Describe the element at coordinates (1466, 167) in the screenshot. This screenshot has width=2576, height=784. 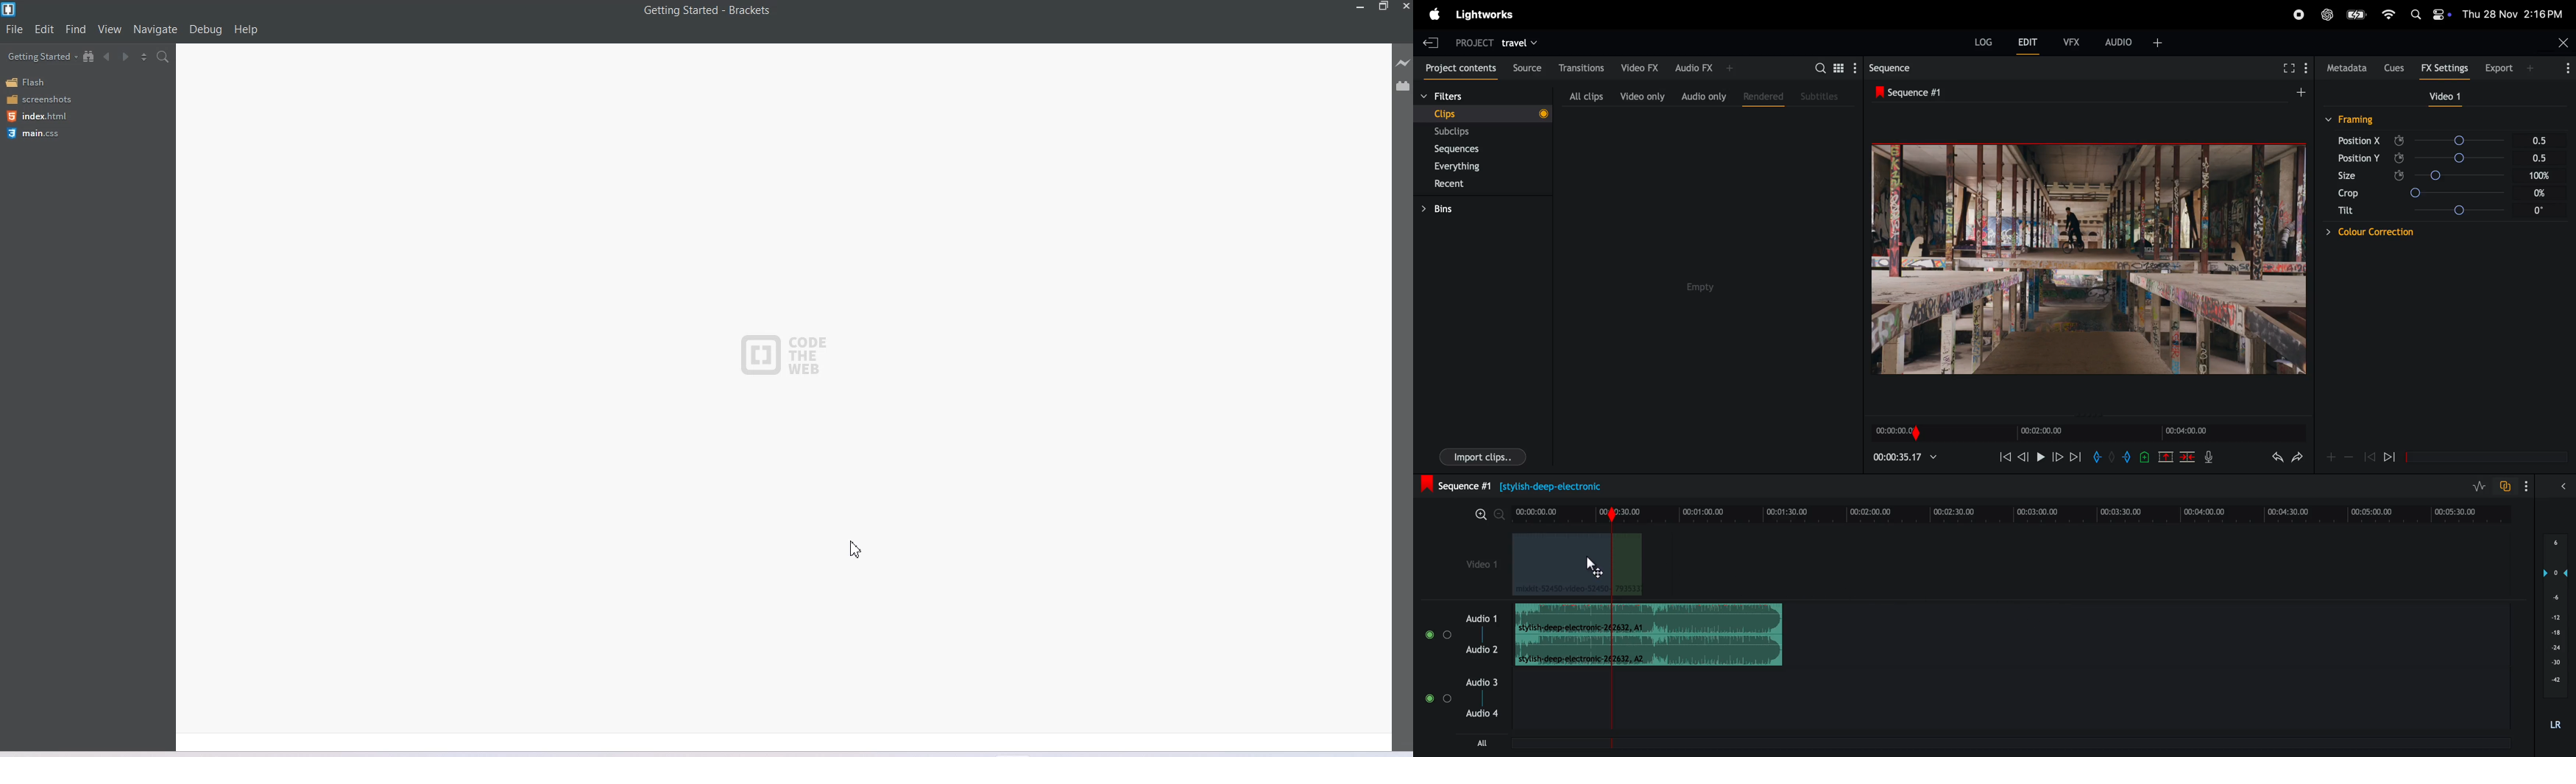
I see `everything` at that location.